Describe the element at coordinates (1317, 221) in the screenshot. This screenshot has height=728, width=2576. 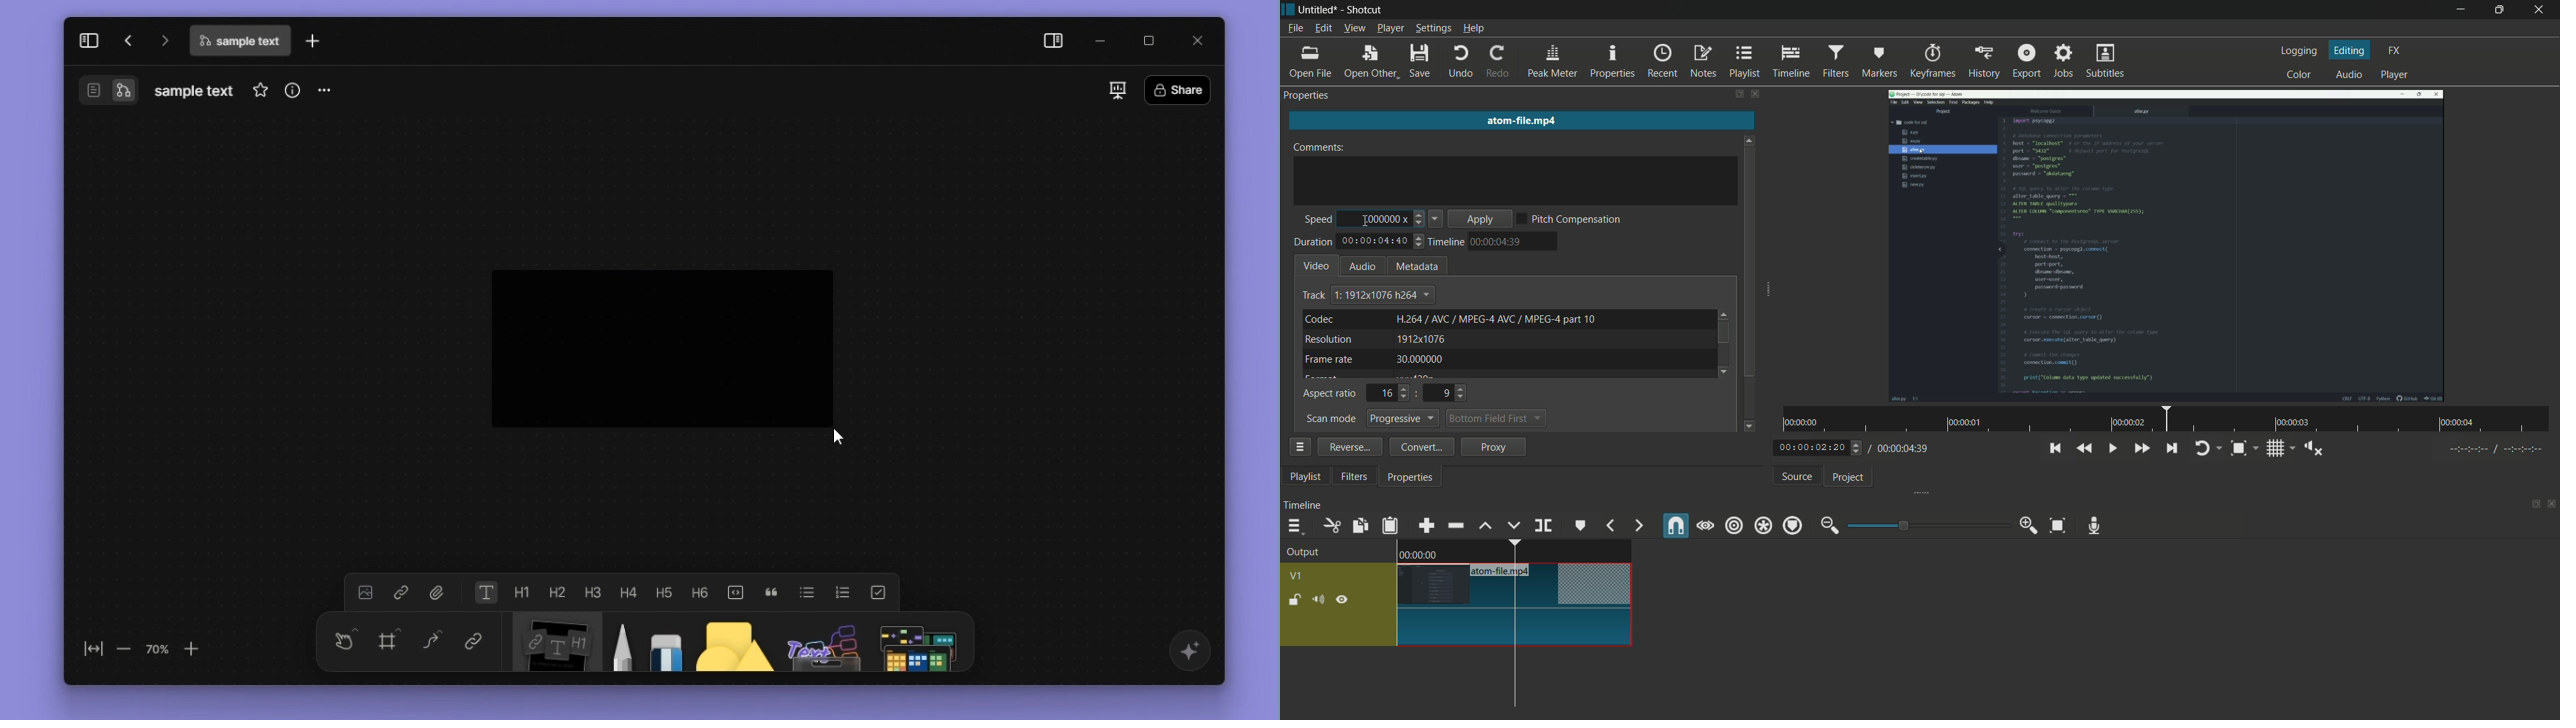
I see `speed` at that location.